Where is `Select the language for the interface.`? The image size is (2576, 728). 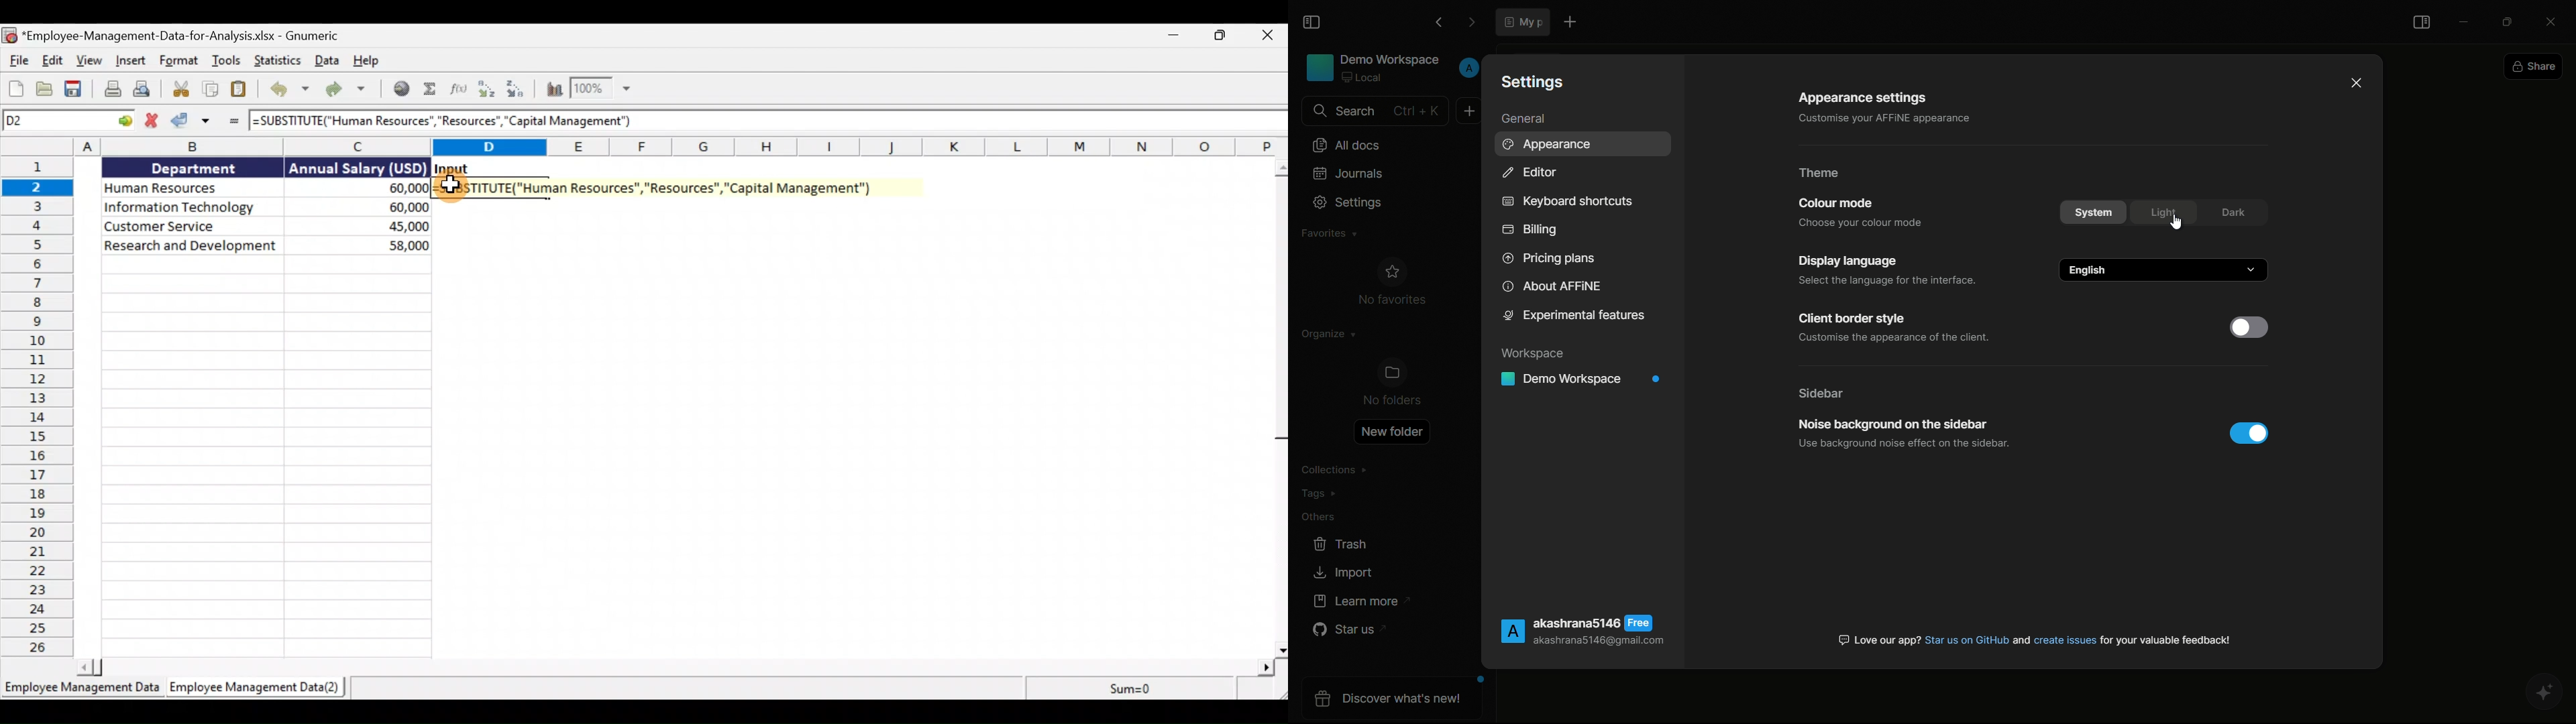
Select the language for the interface. is located at coordinates (1884, 282).